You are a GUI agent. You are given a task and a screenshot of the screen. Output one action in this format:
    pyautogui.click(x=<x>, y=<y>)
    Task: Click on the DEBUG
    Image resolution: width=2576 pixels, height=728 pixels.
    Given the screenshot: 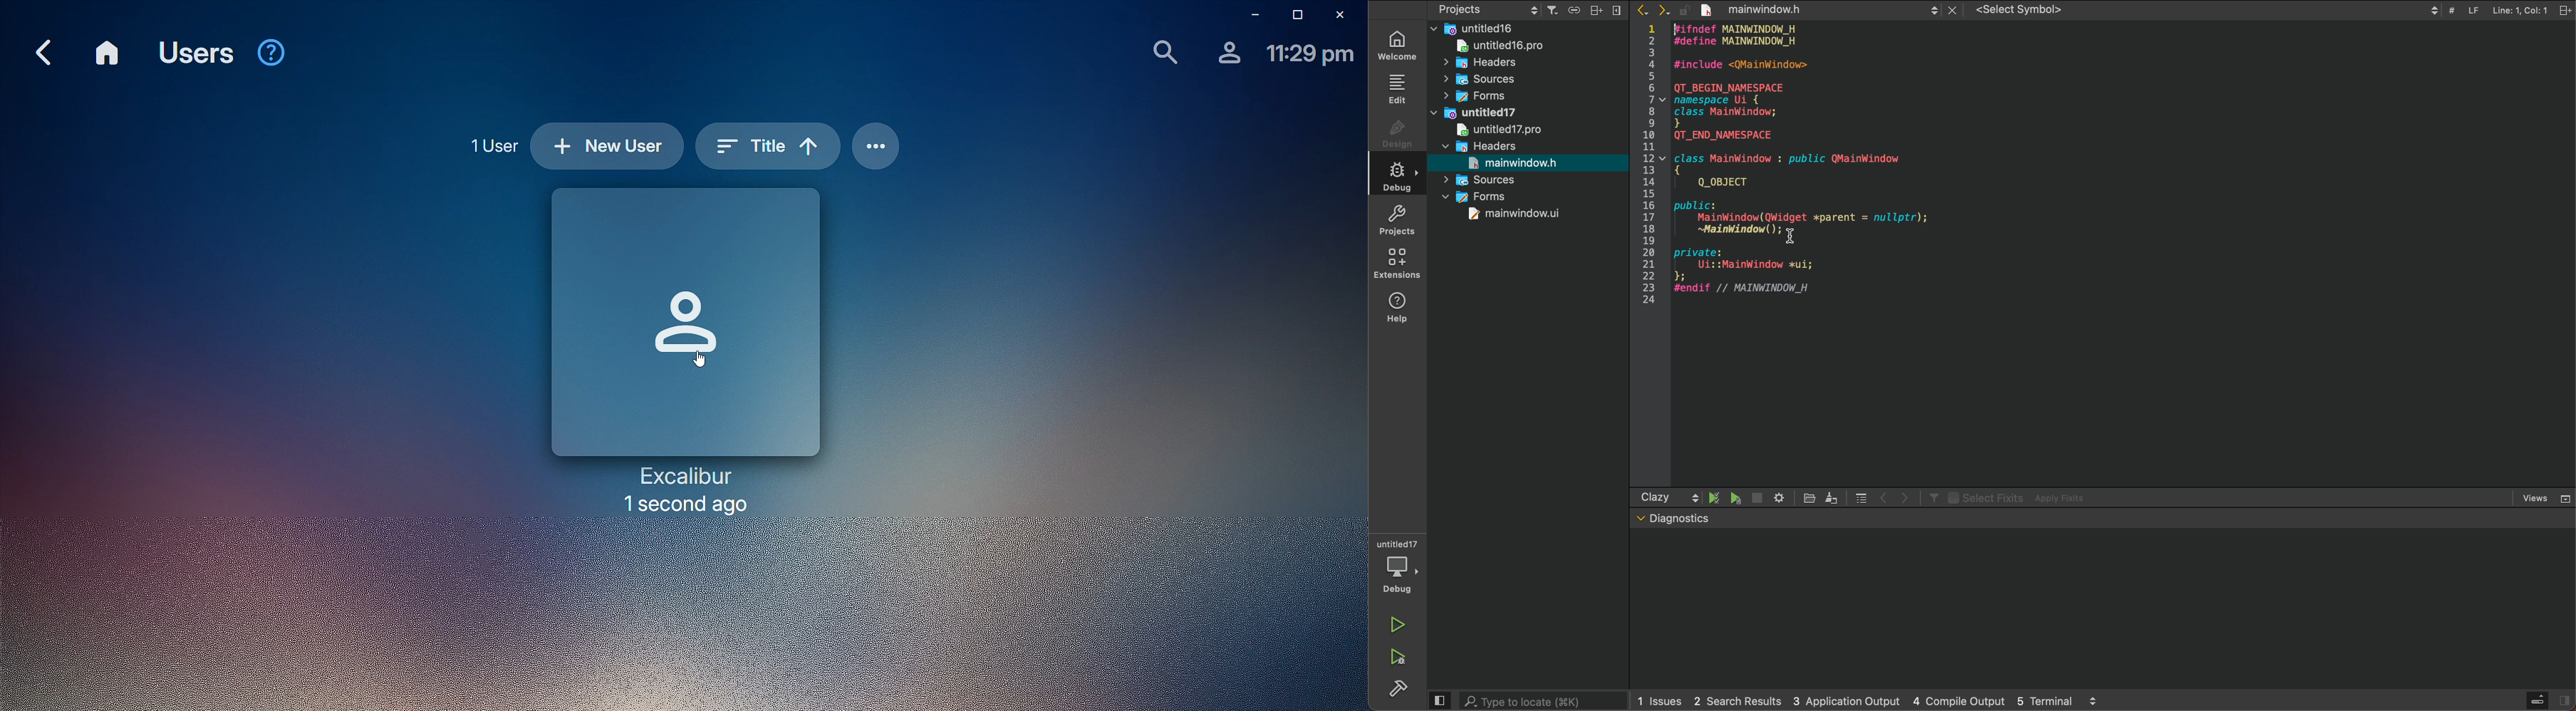 What is the action you would take?
    pyautogui.click(x=1401, y=178)
    